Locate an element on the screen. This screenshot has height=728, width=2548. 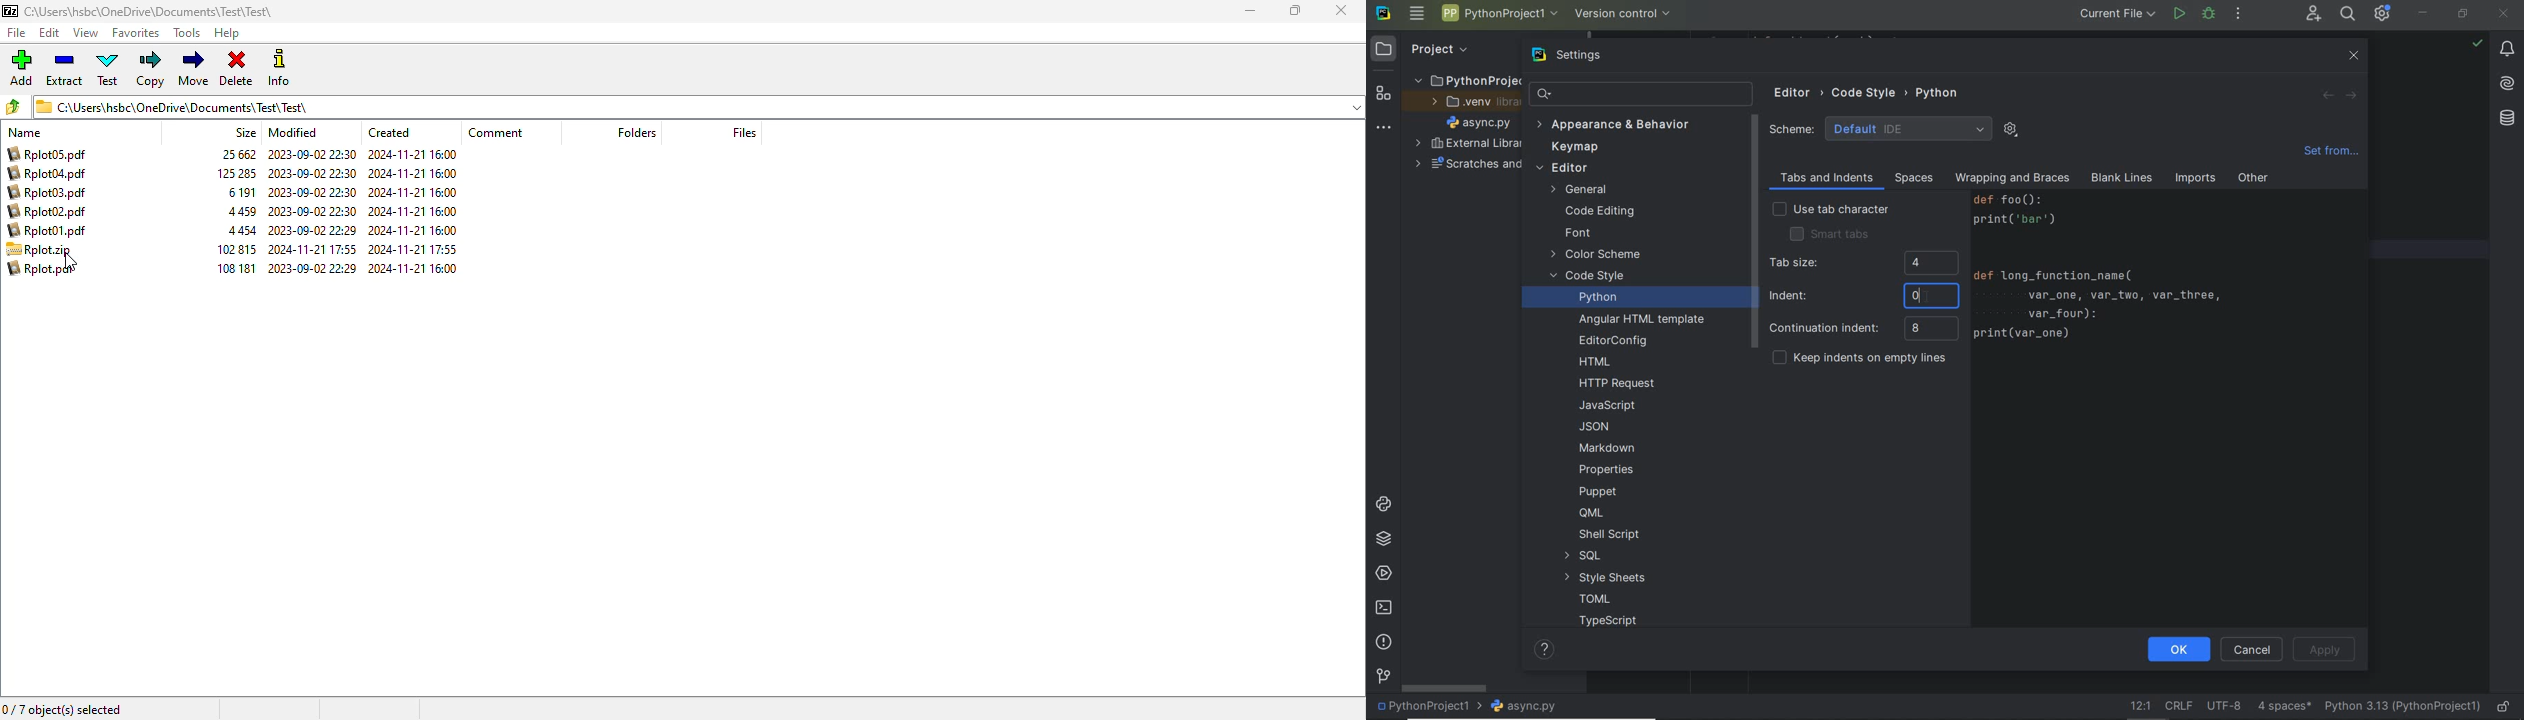
code style is located at coordinates (1589, 277).